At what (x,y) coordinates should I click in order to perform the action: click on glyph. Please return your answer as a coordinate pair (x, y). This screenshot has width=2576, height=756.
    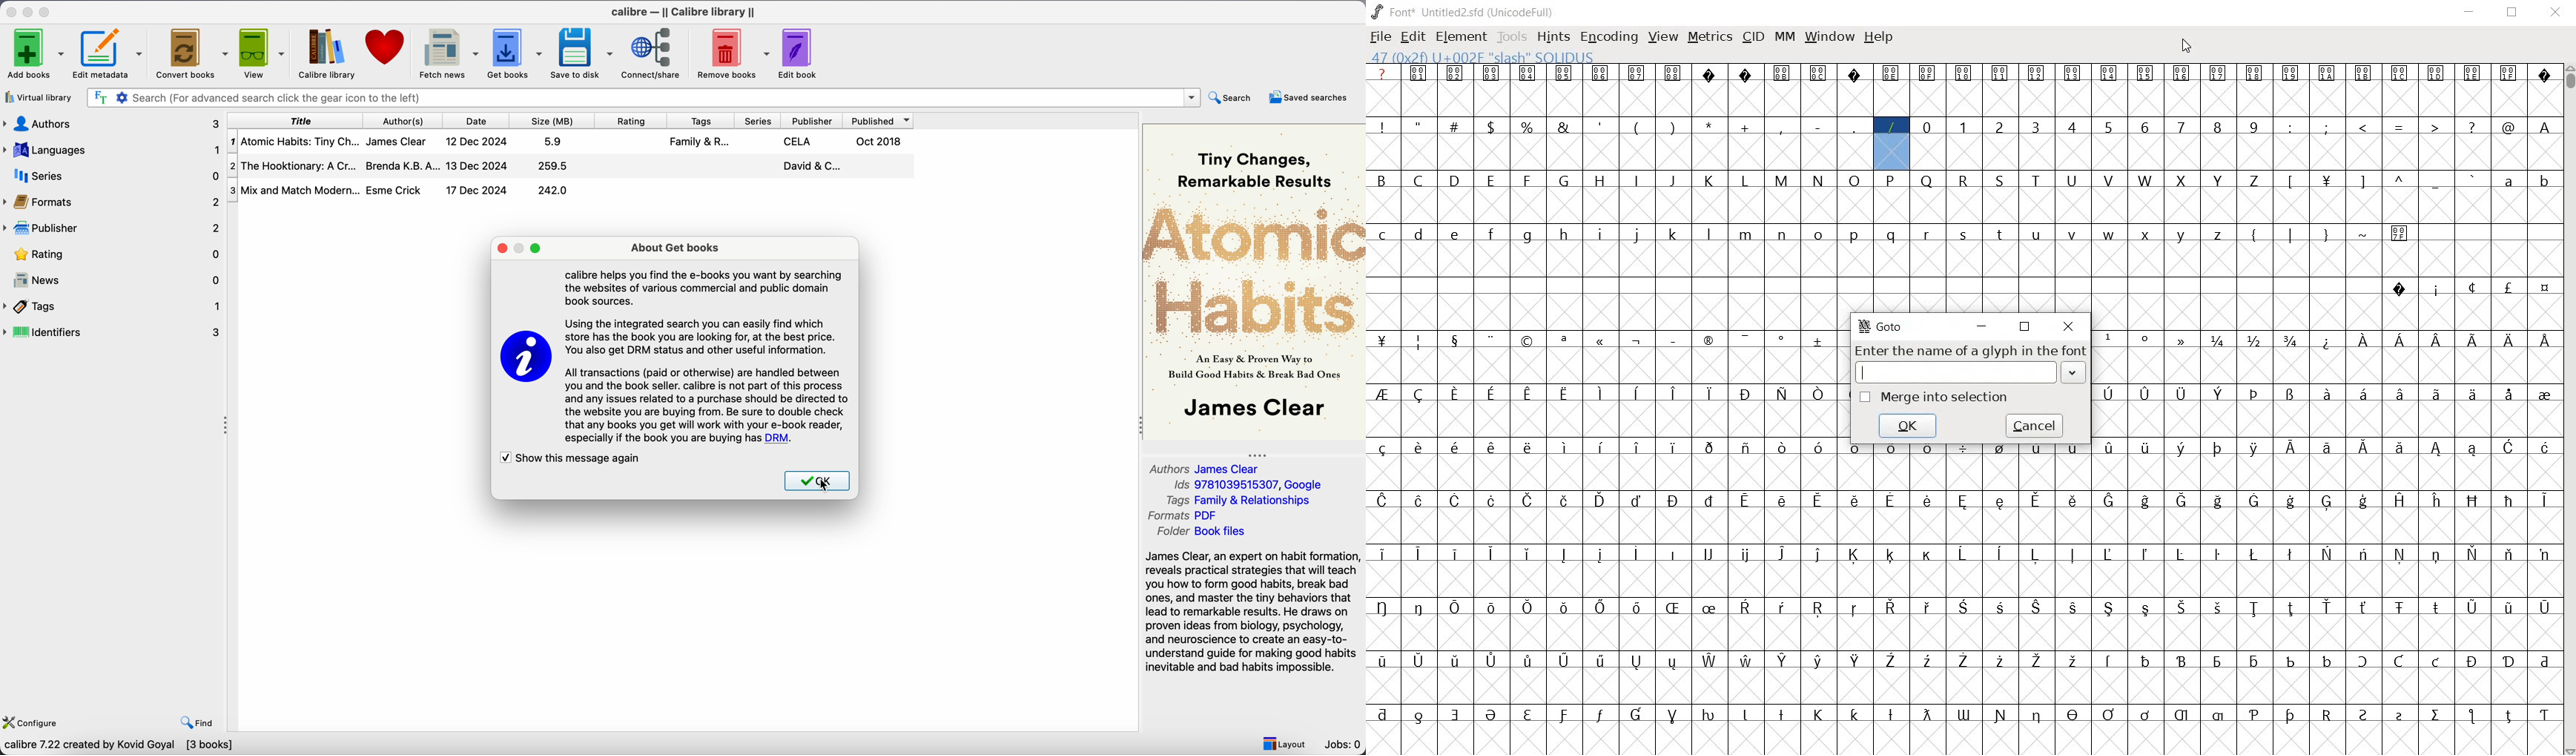
    Looking at the image, I should click on (1710, 661).